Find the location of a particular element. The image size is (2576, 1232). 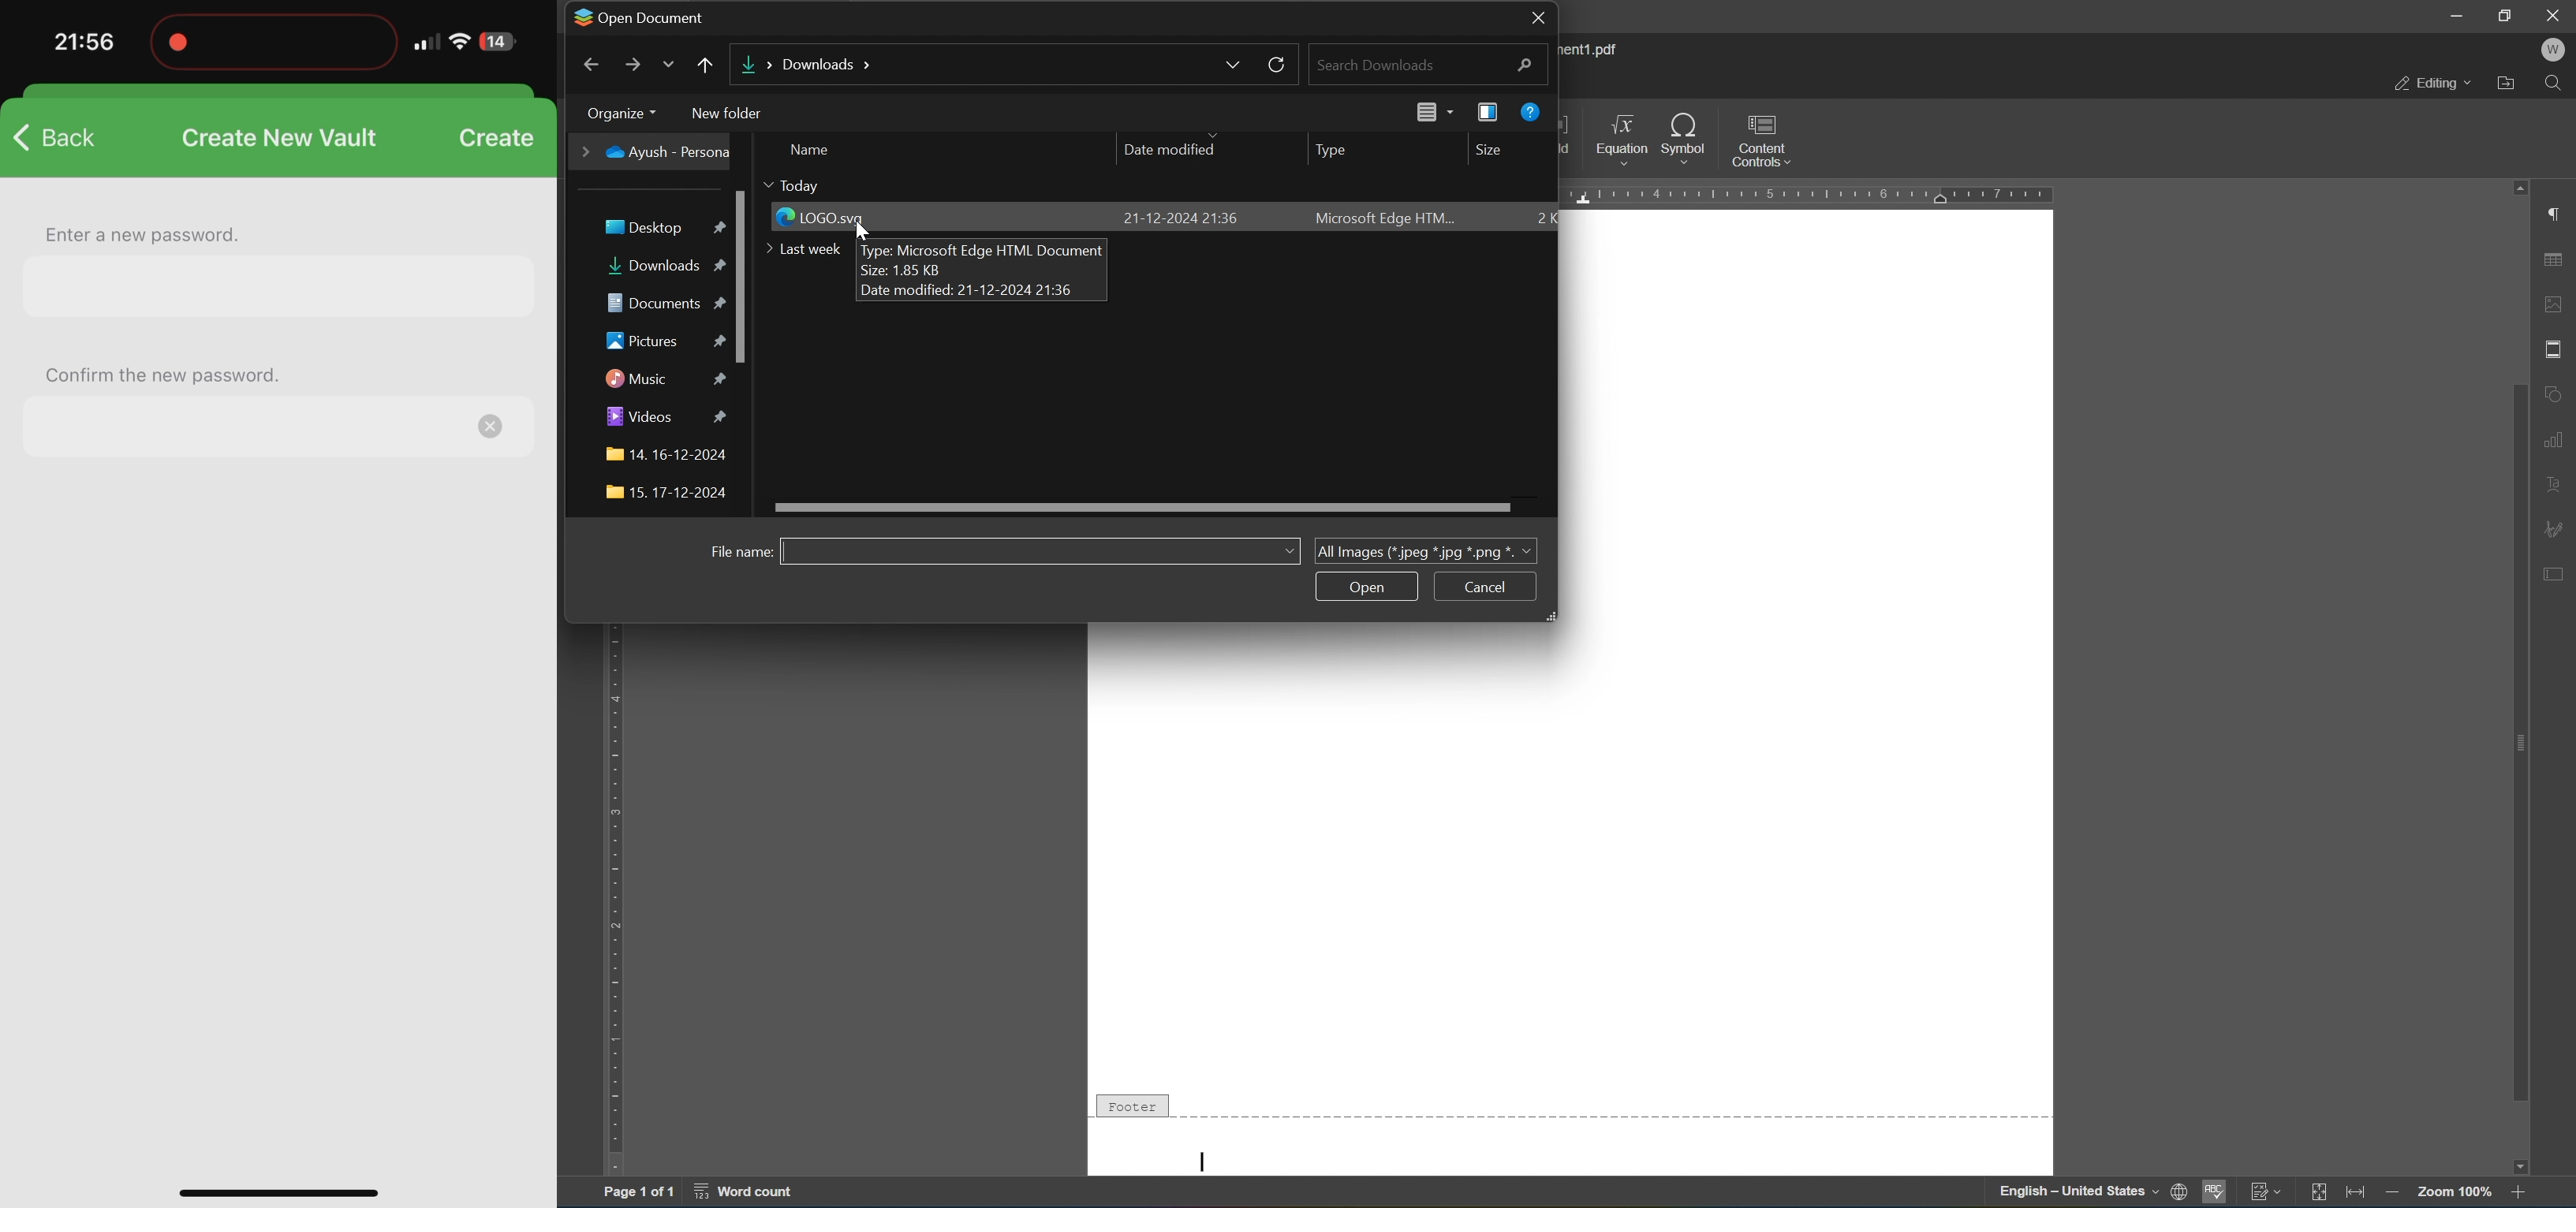

today is located at coordinates (793, 184).